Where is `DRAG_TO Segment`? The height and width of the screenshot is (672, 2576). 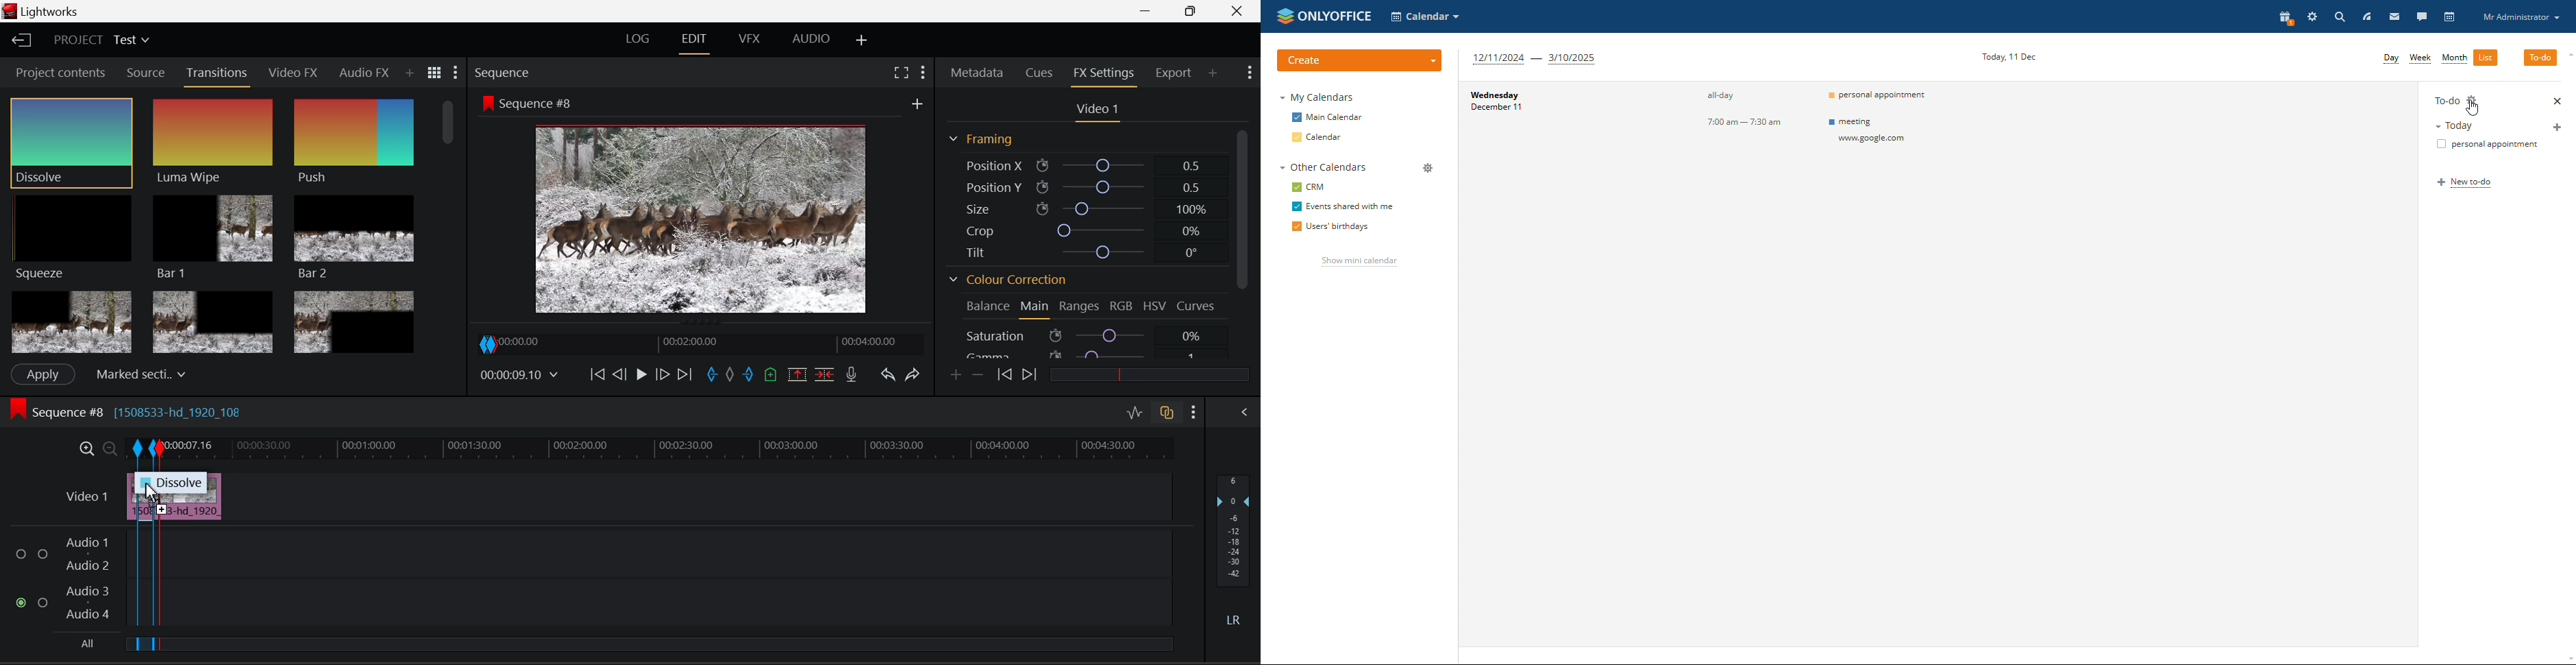
DRAG_TO Segment is located at coordinates (146, 498).